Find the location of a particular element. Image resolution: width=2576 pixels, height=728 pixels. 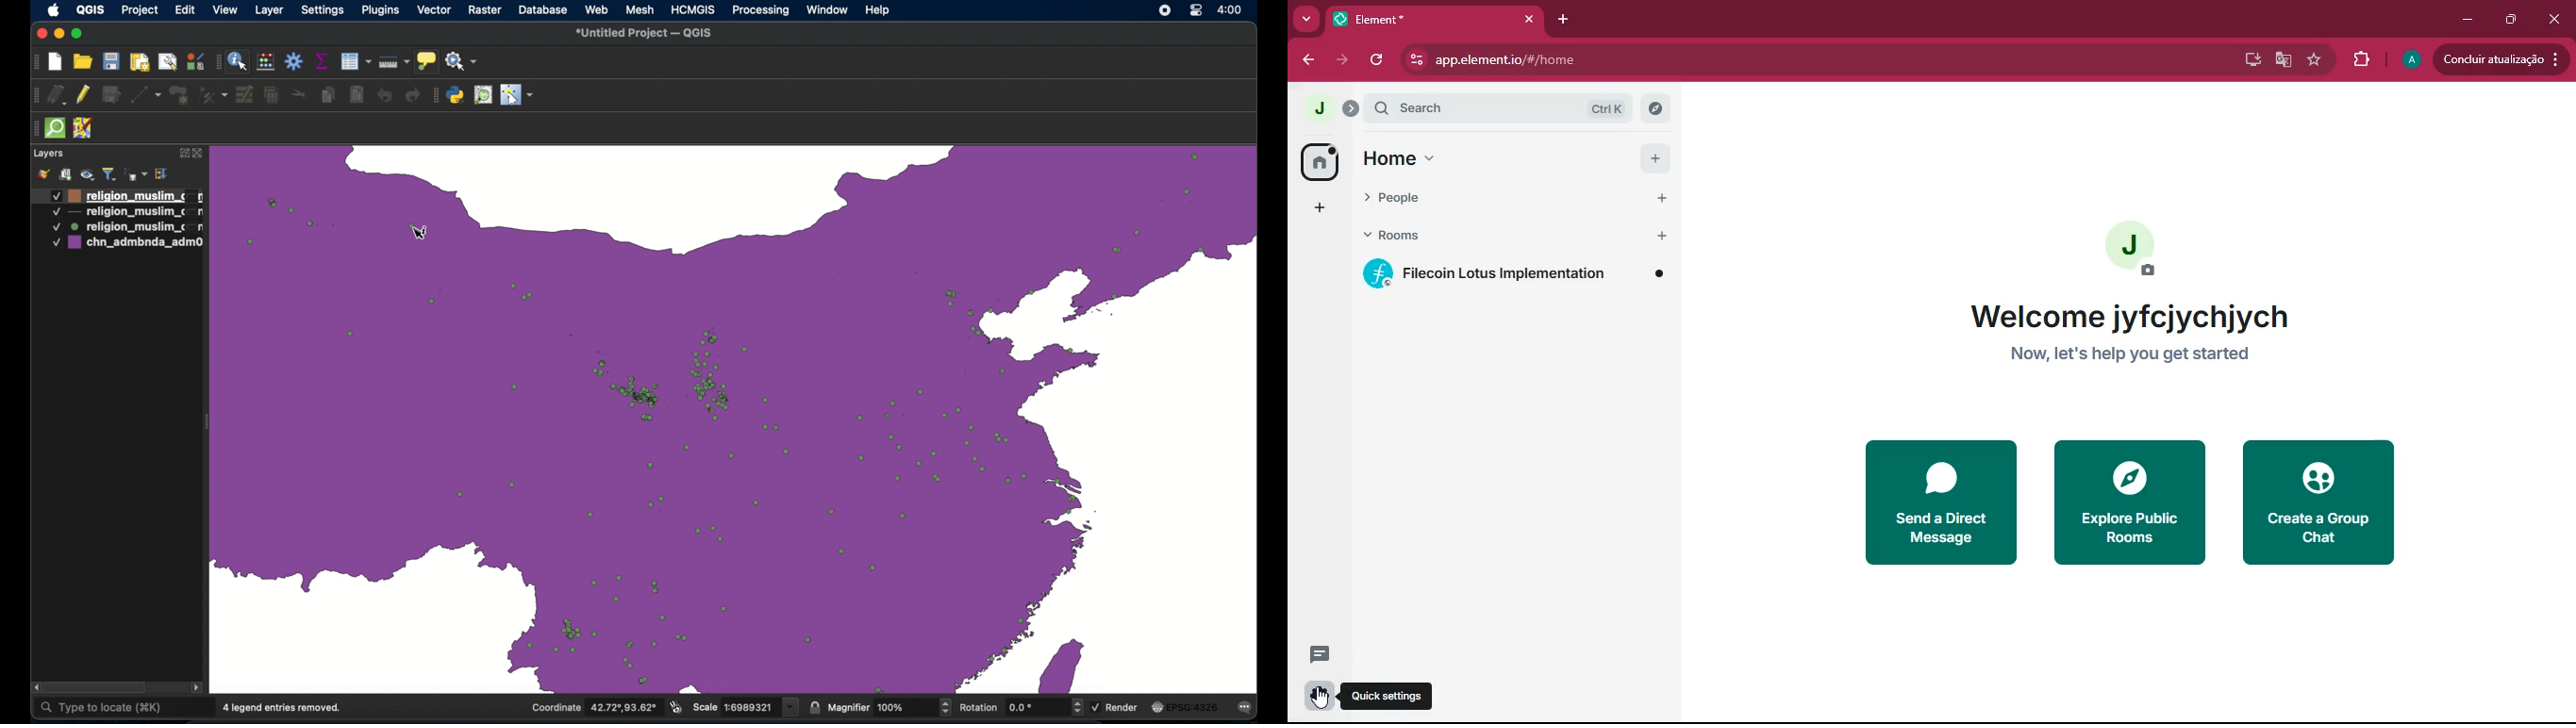

drag handle is located at coordinates (215, 62).